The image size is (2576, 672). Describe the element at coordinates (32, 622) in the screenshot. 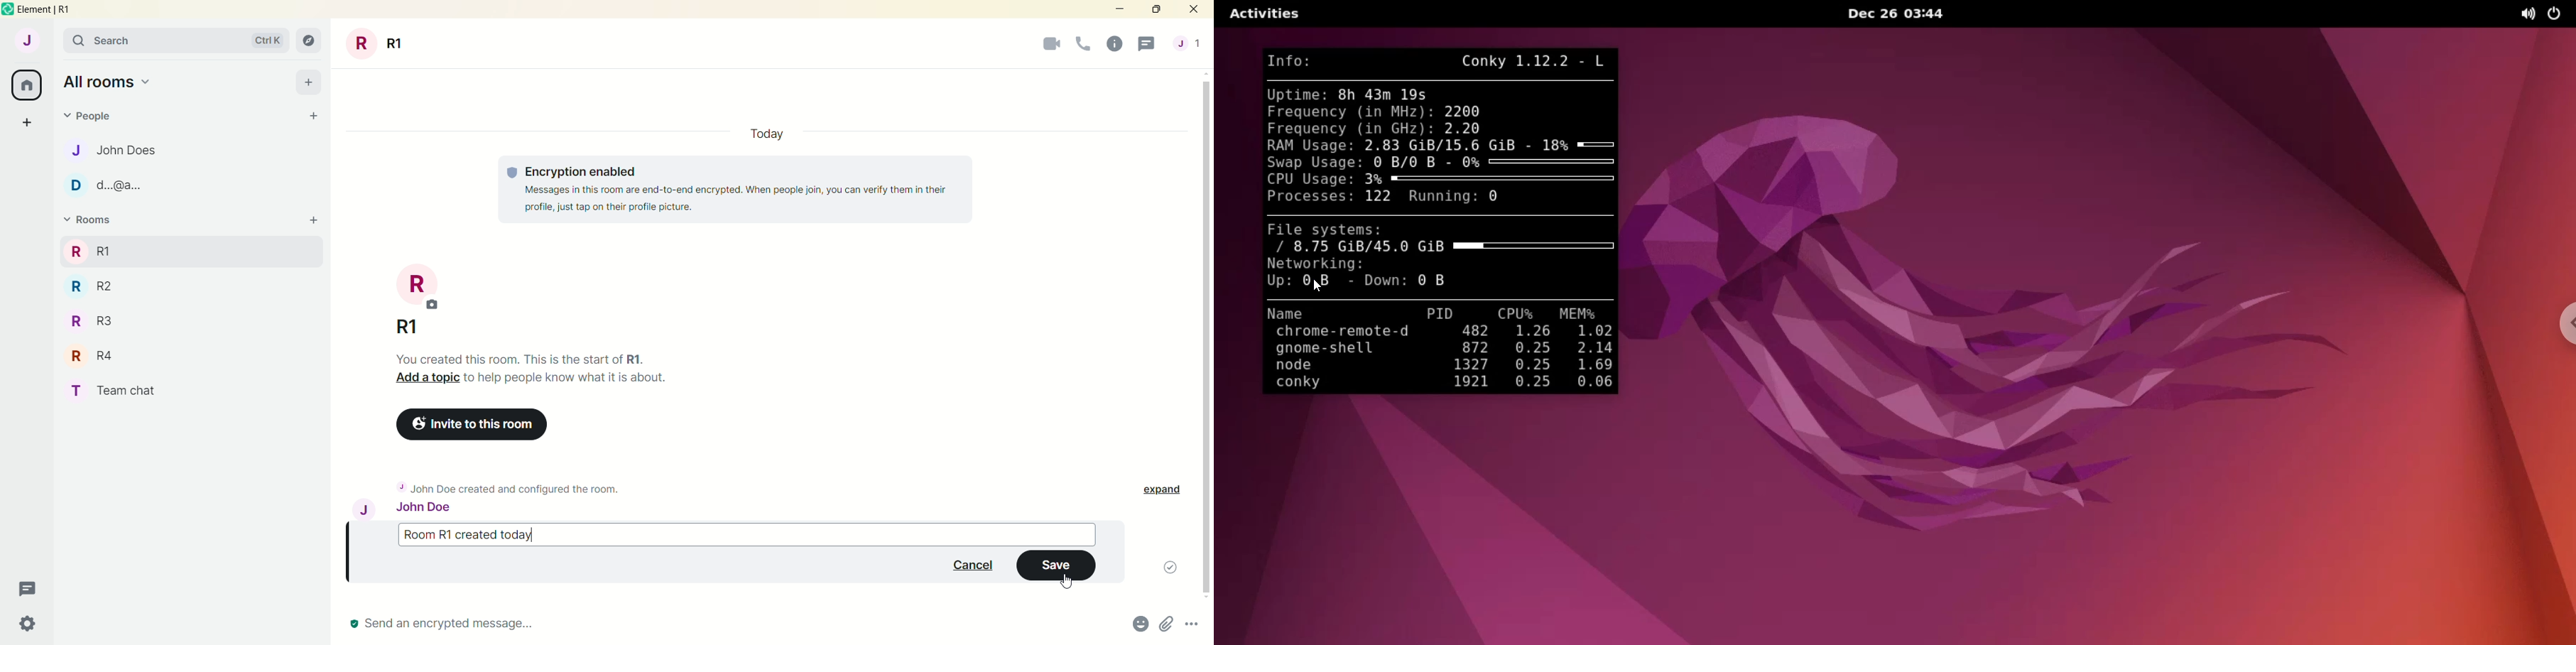

I see `quick settings` at that location.